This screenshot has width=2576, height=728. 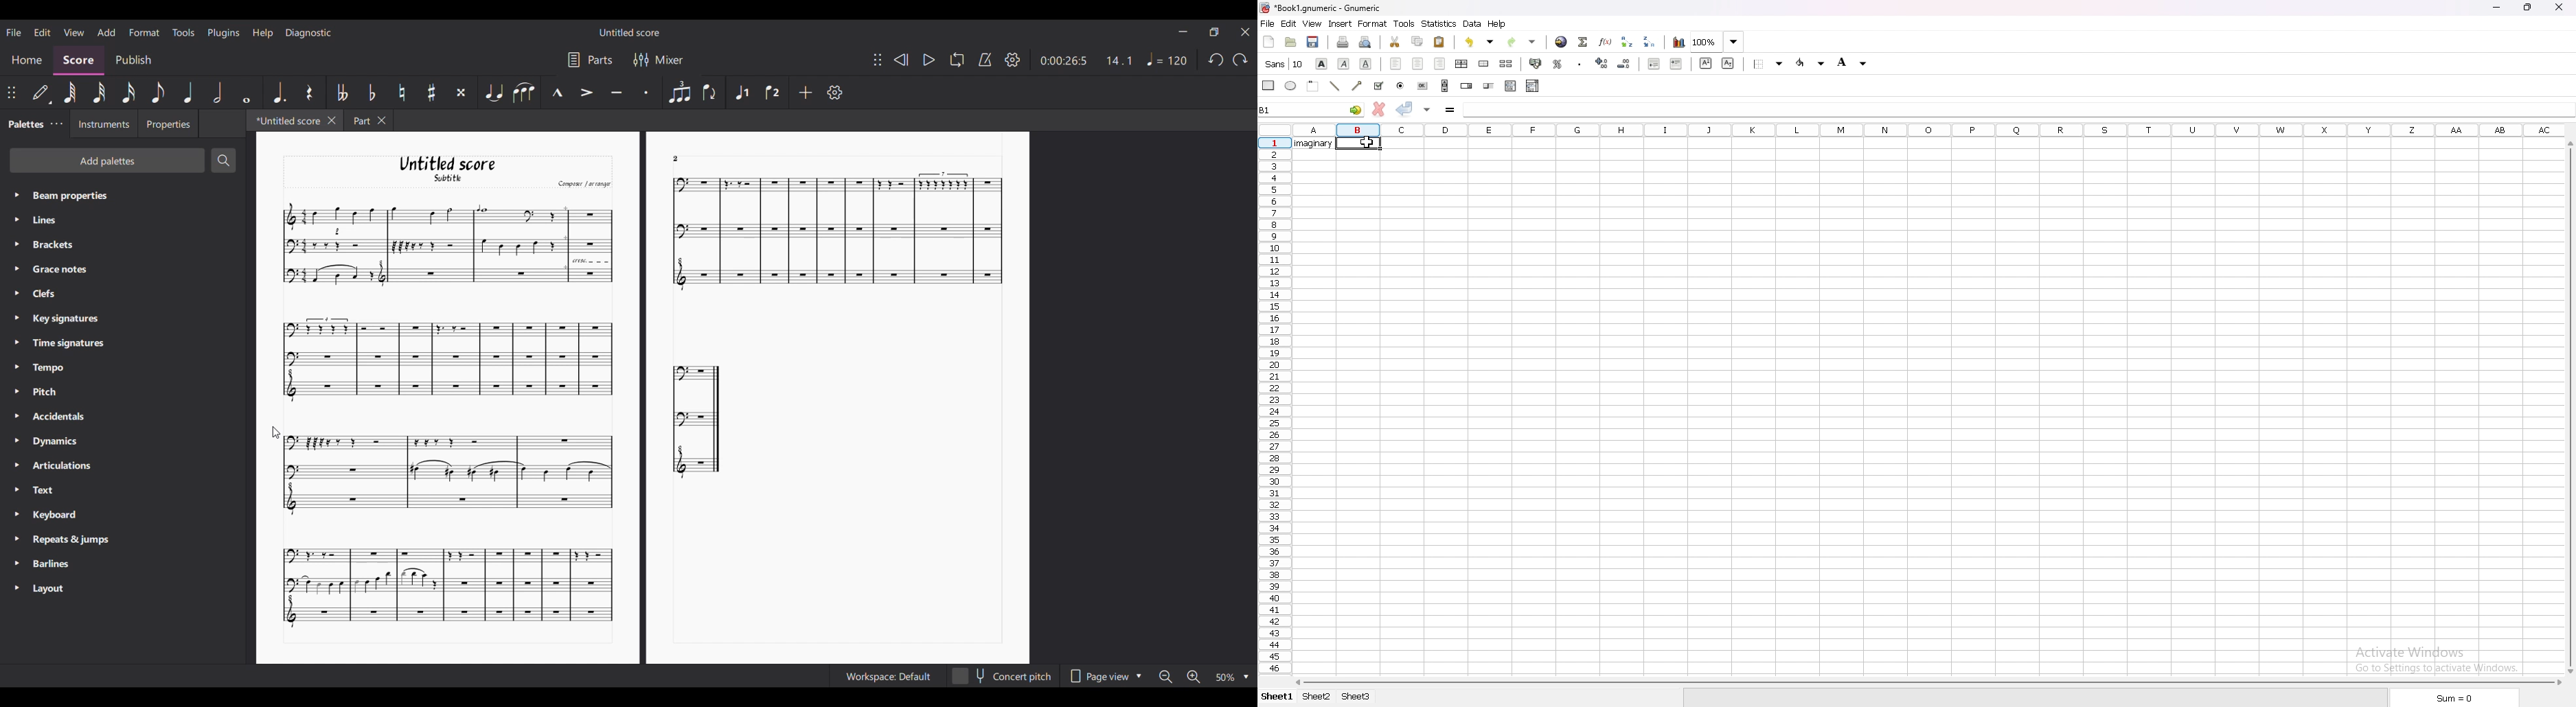 What do you see at coordinates (1321, 64) in the screenshot?
I see `bold` at bounding box center [1321, 64].